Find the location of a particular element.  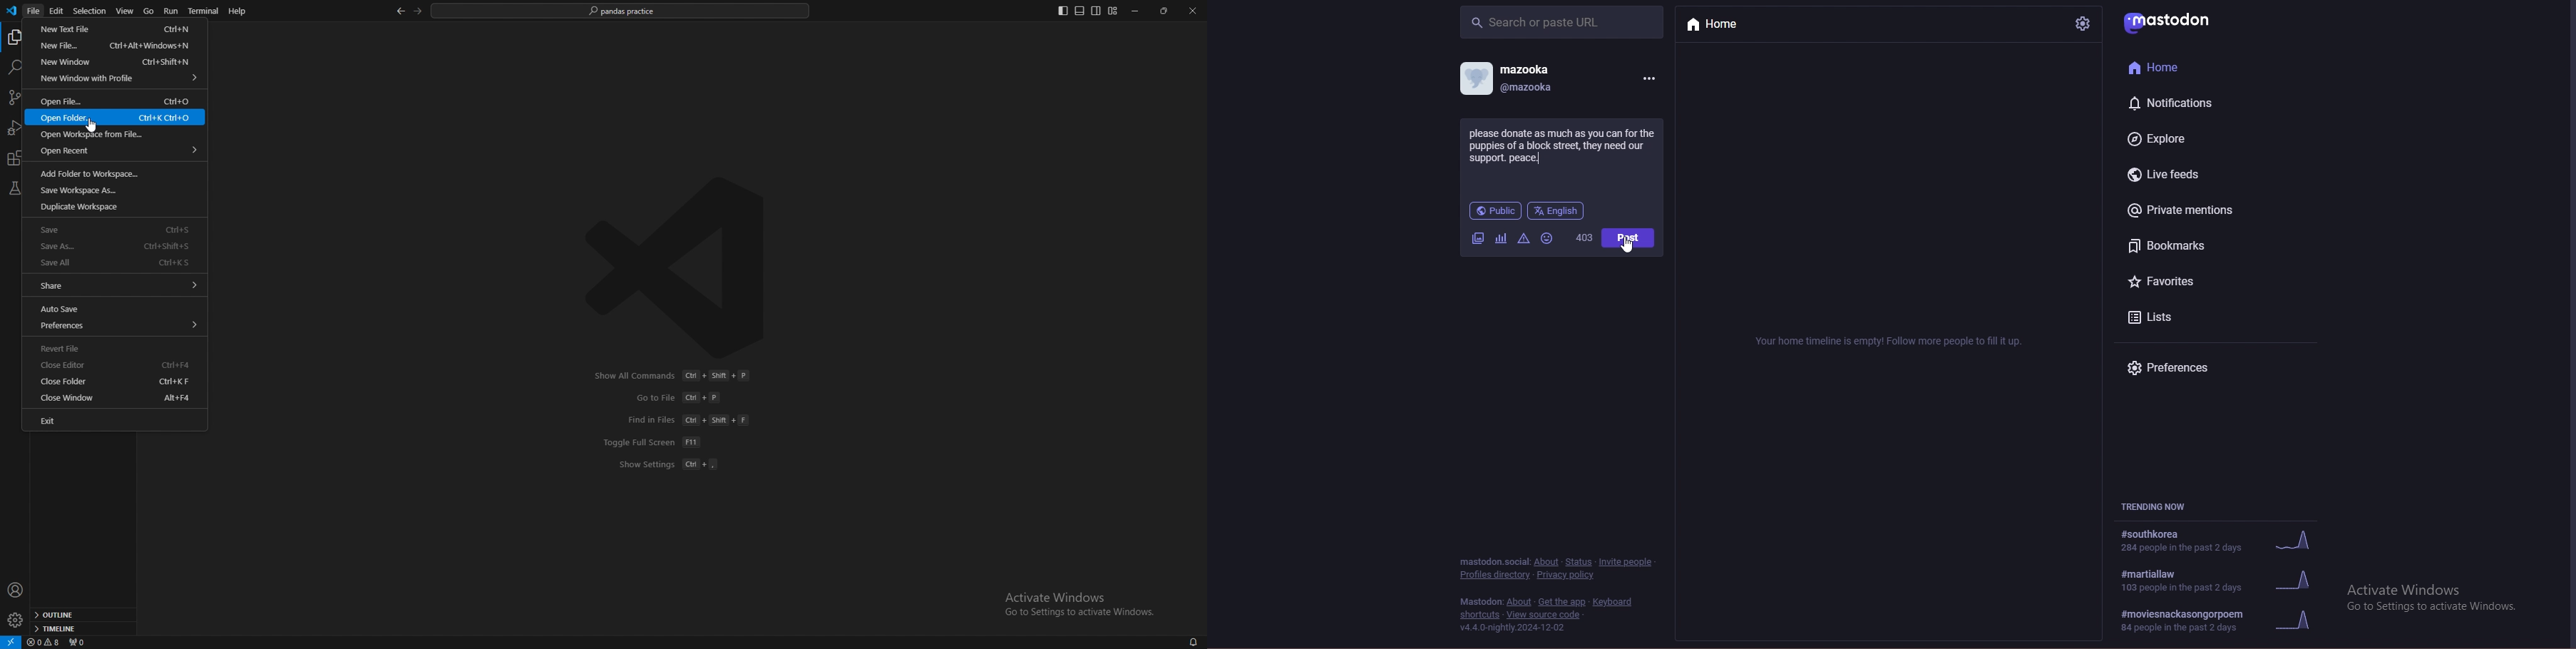

trending is located at coordinates (2216, 540).